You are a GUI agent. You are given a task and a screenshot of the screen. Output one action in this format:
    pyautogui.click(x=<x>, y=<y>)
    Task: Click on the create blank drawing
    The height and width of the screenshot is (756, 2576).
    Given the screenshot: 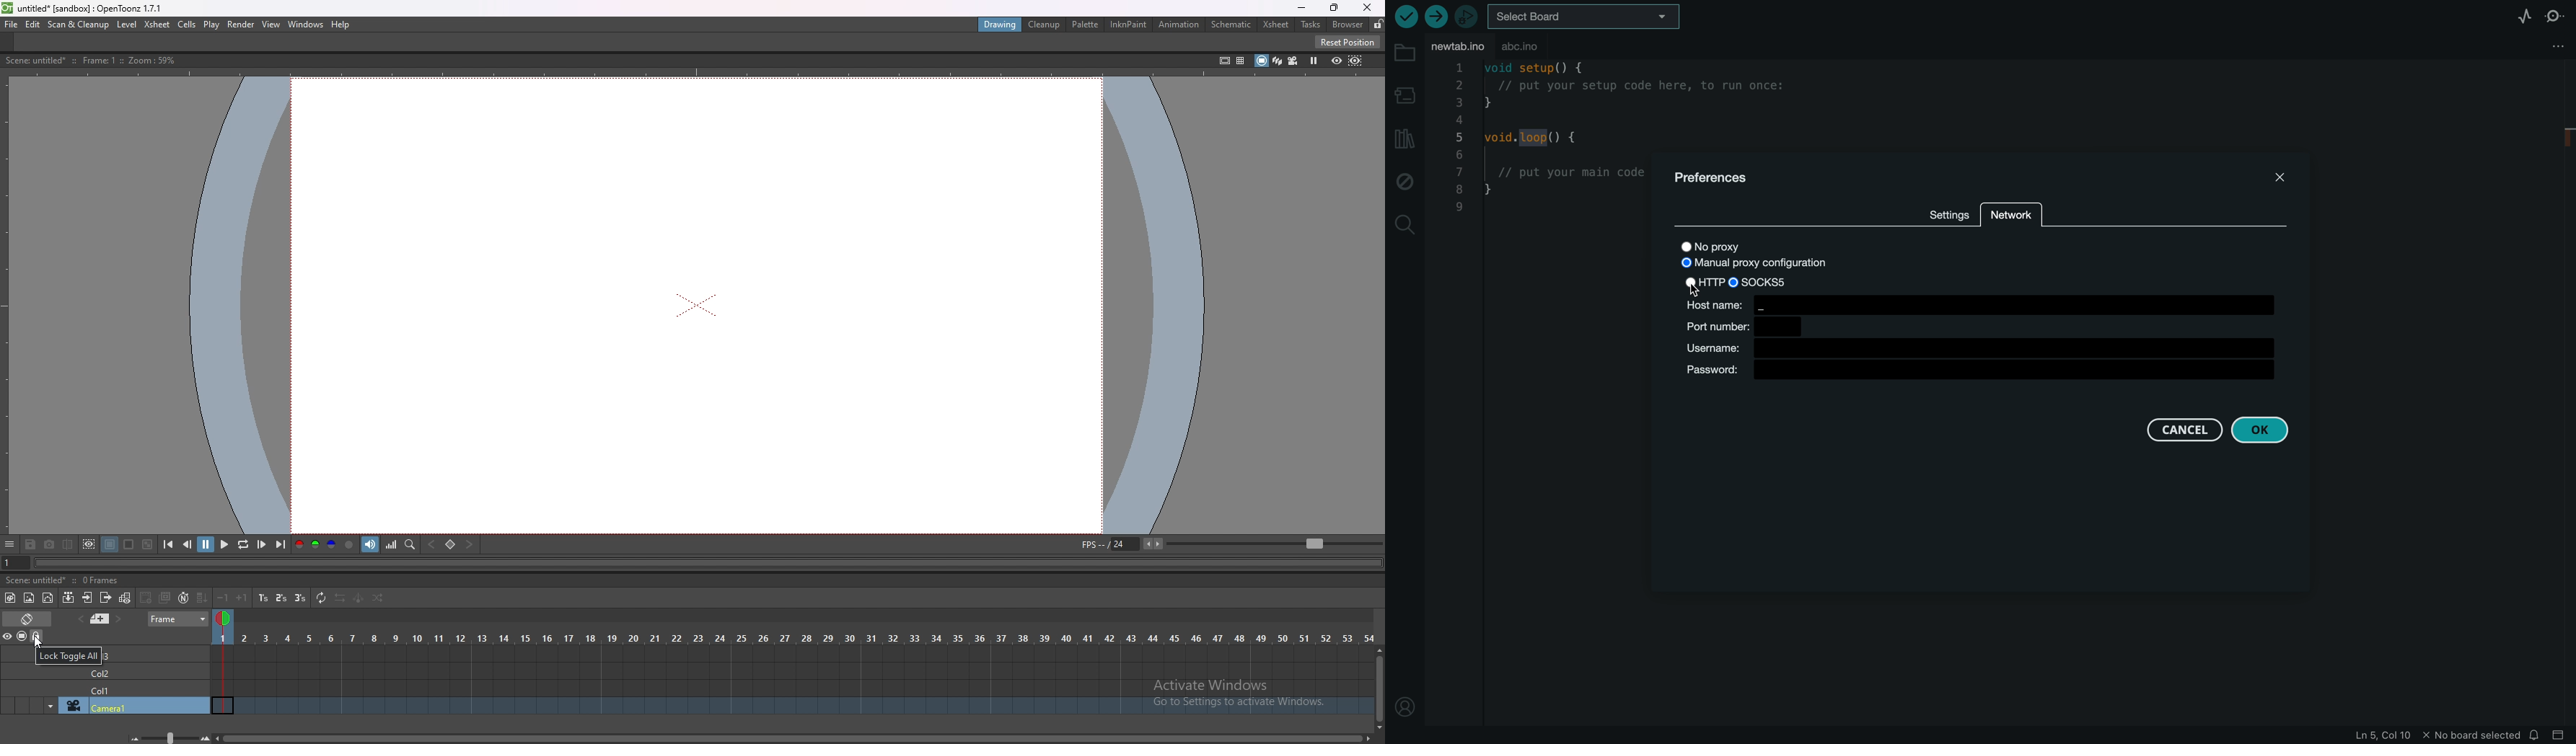 What is the action you would take?
    pyautogui.click(x=147, y=598)
    